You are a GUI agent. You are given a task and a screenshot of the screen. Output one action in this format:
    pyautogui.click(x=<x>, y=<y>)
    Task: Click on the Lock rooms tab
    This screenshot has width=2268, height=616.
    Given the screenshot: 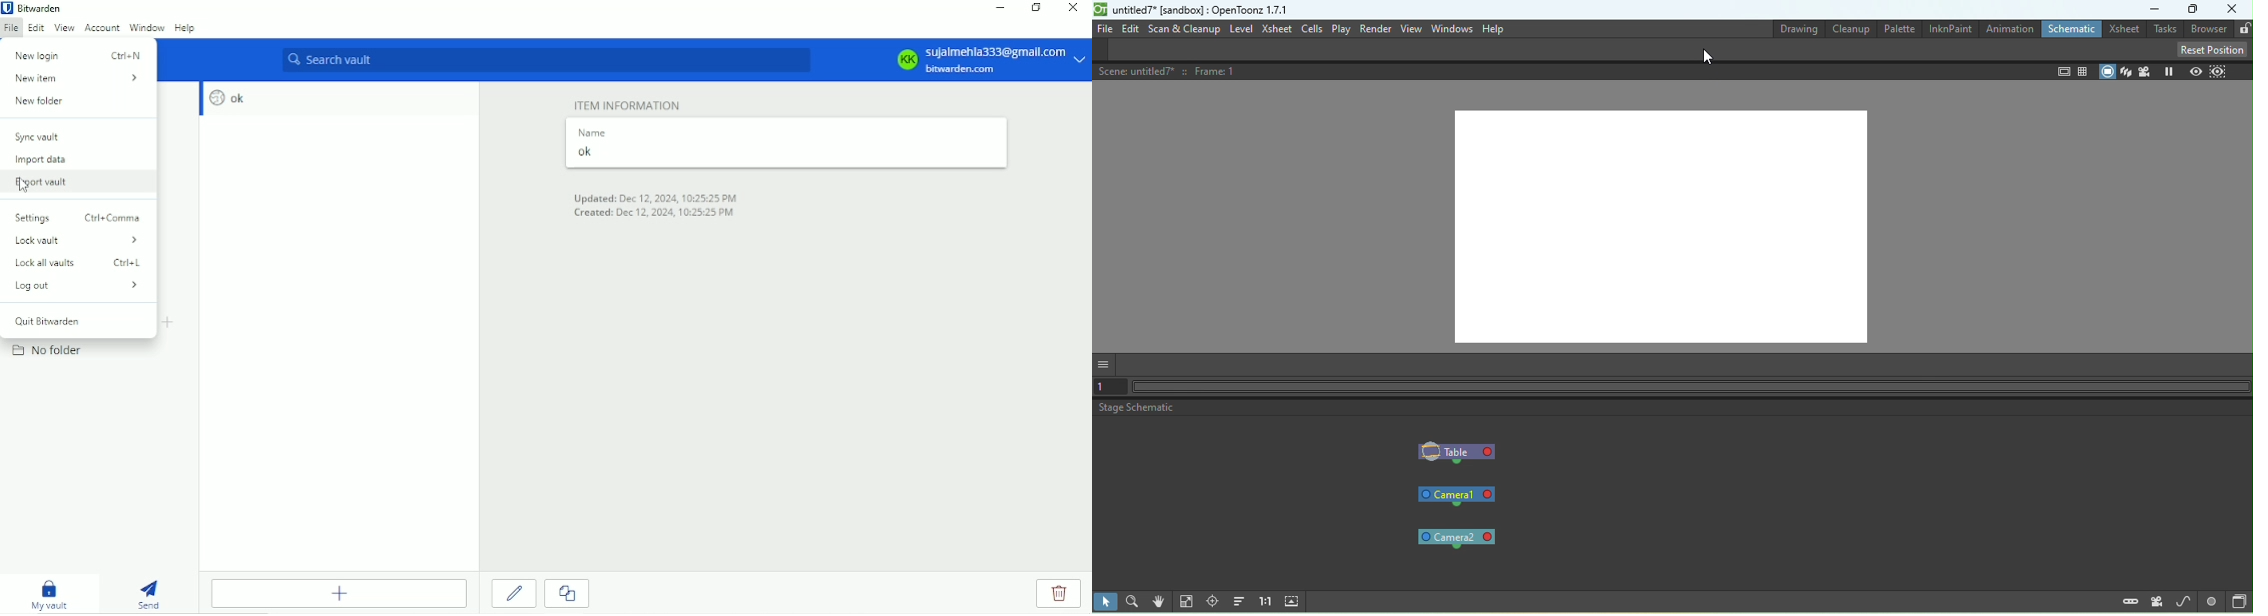 What is the action you would take?
    pyautogui.click(x=2243, y=29)
    